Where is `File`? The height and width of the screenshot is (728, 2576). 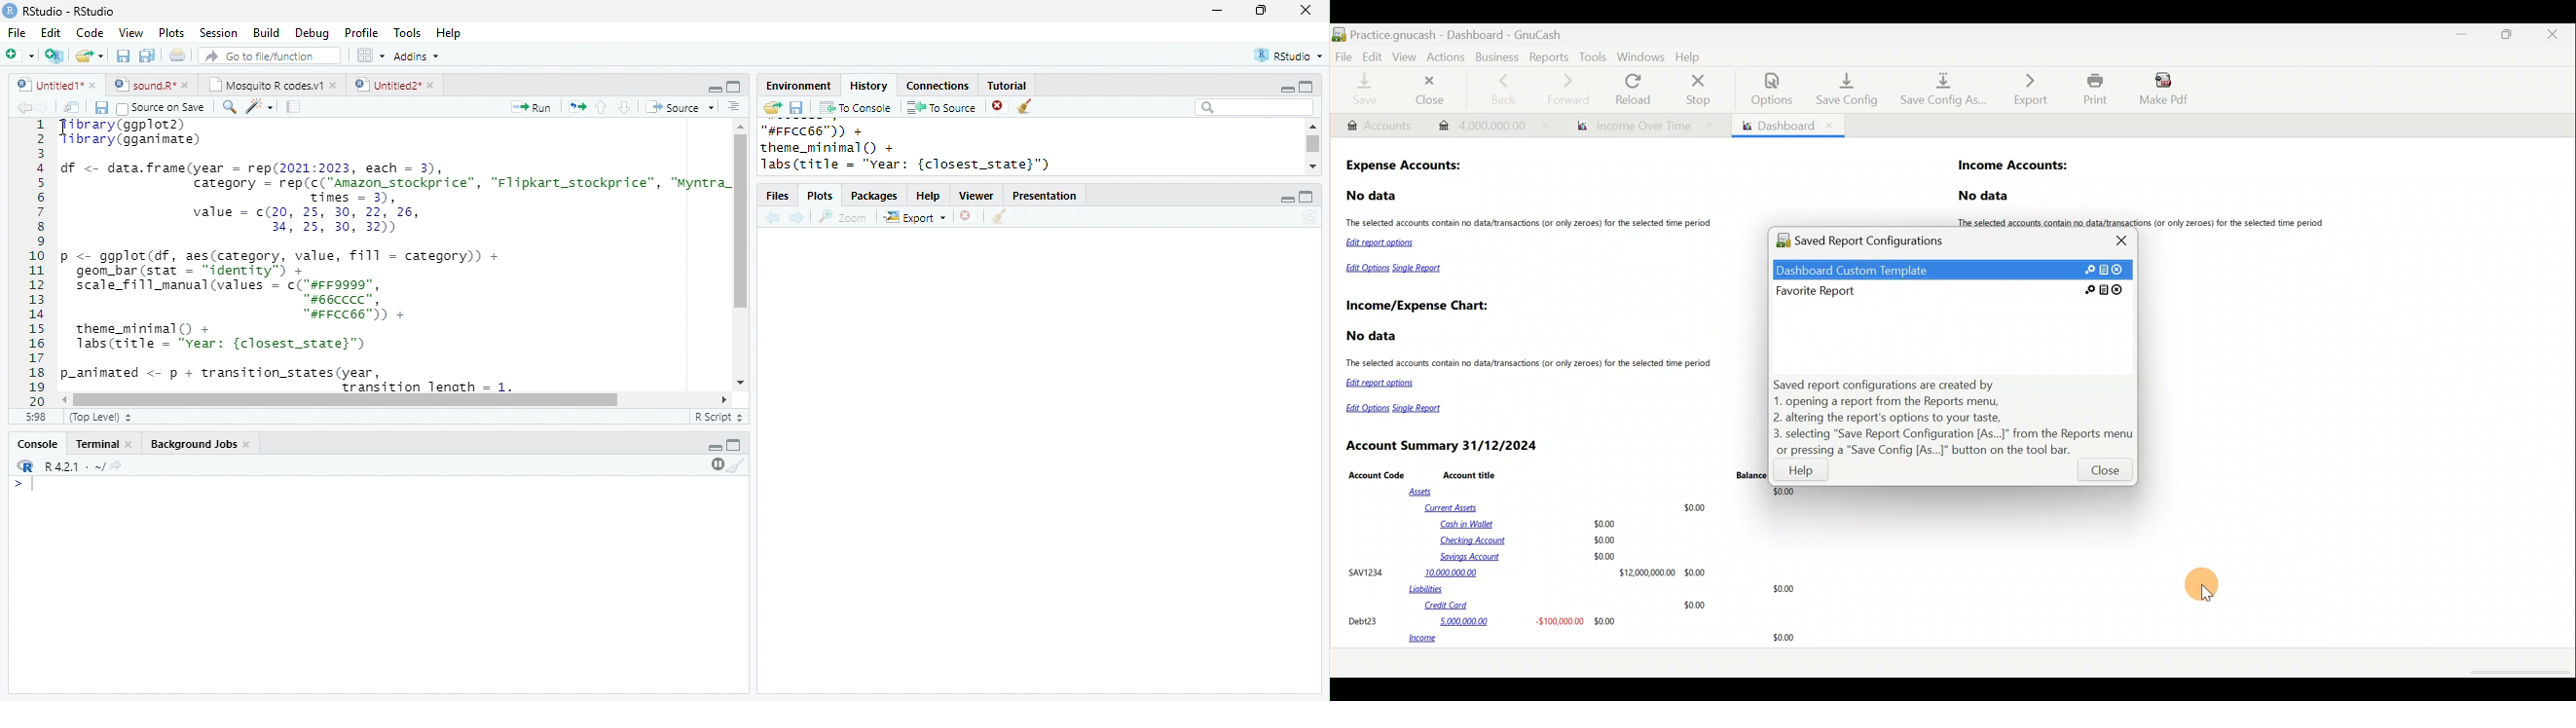 File is located at coordinates (18, 33).